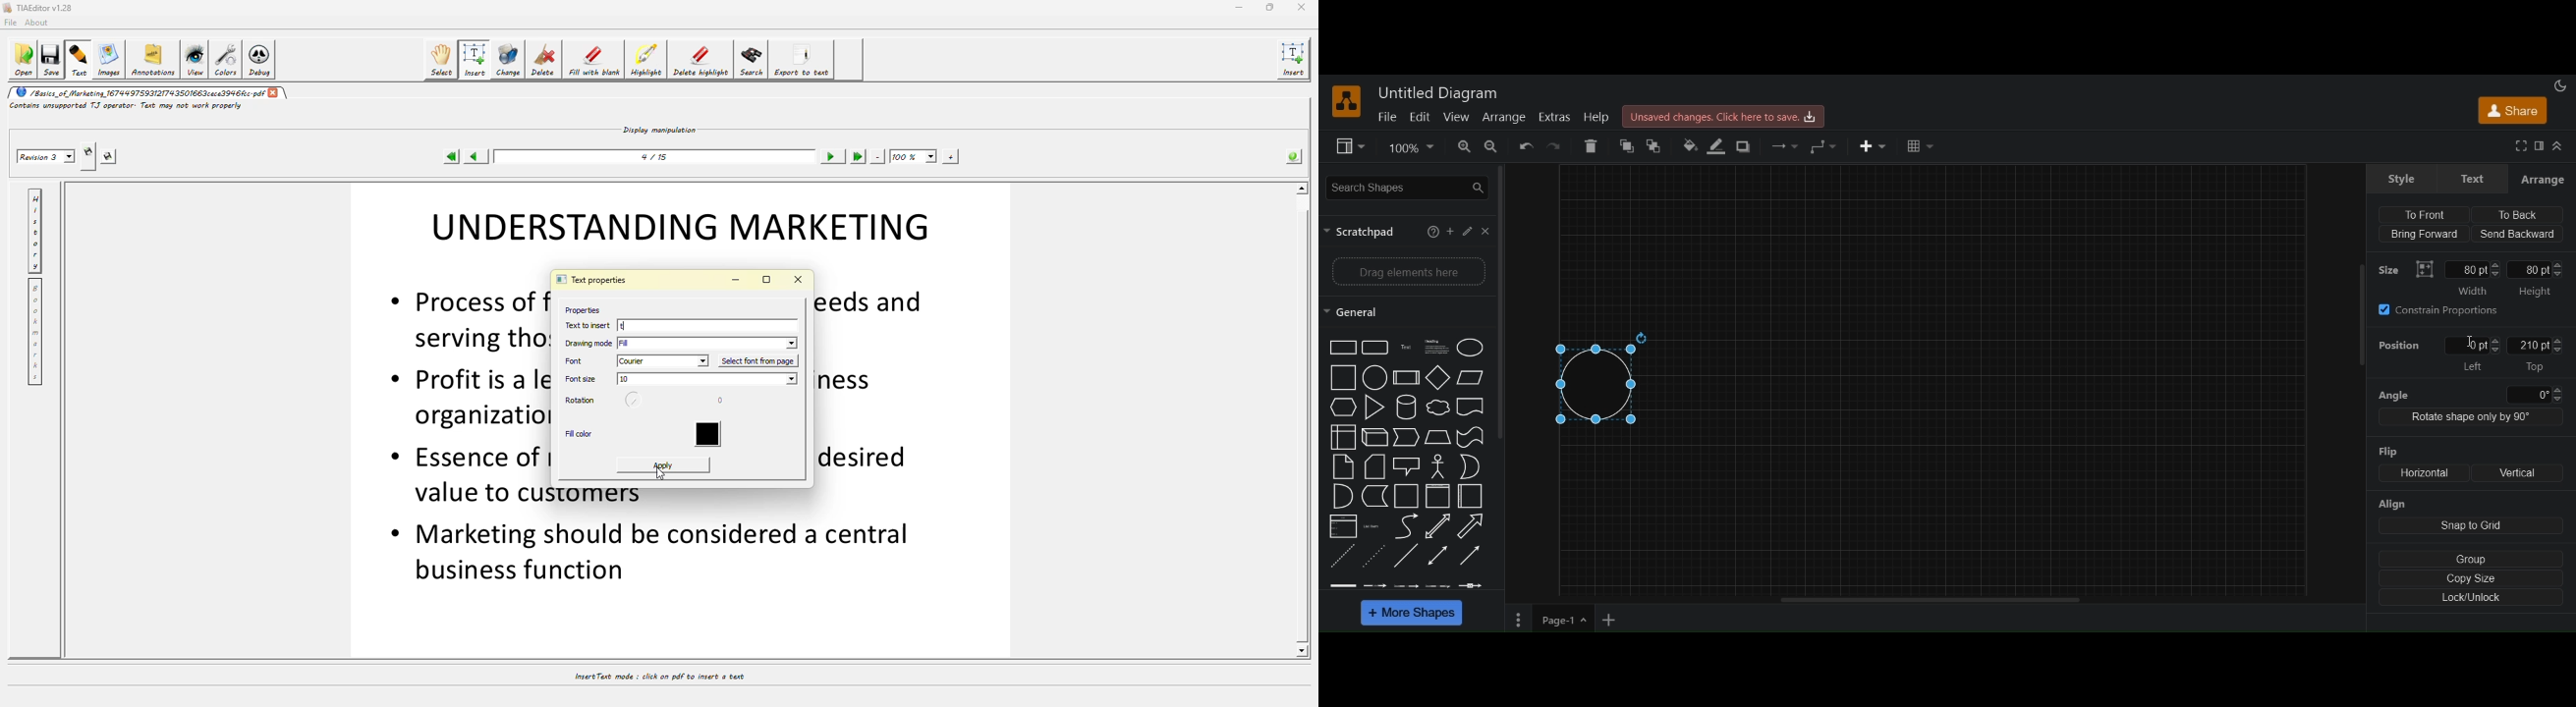 The width and height of the screenshot is (2576, 728). Describe the element at coordinates (1375, 497) in the screenshot. I see `free shape` at that location.